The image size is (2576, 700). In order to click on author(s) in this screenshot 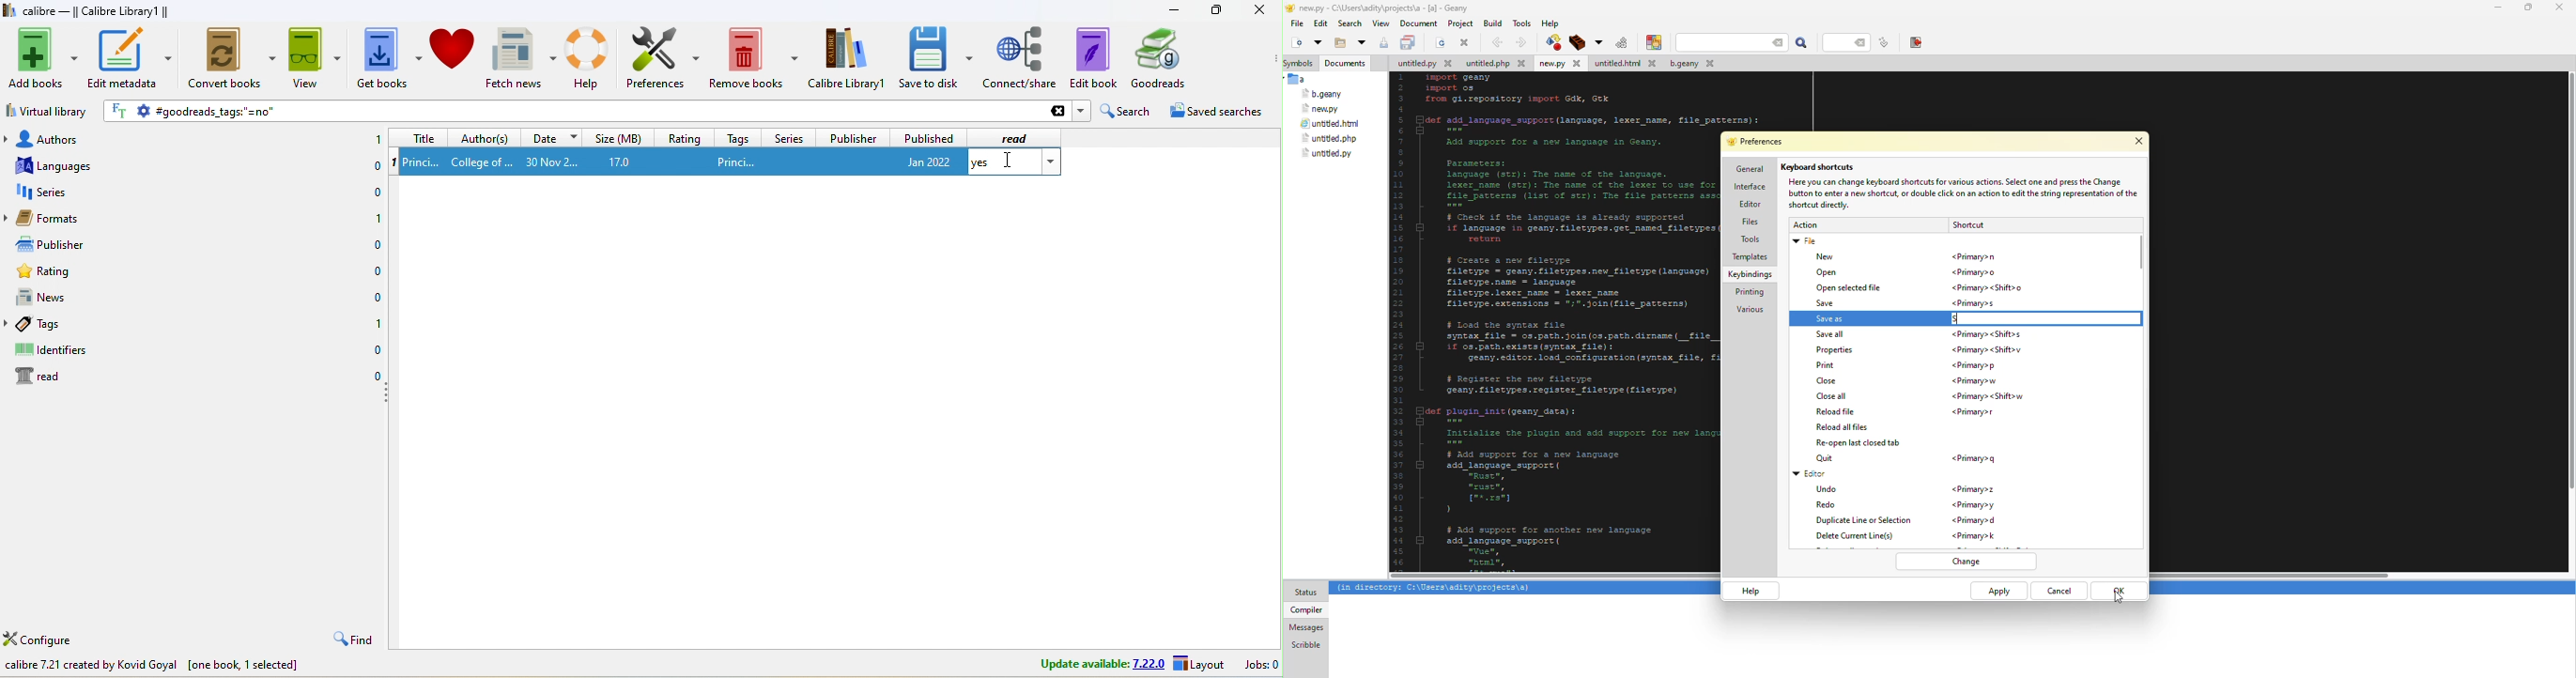, I will do `click(483, 138)`.